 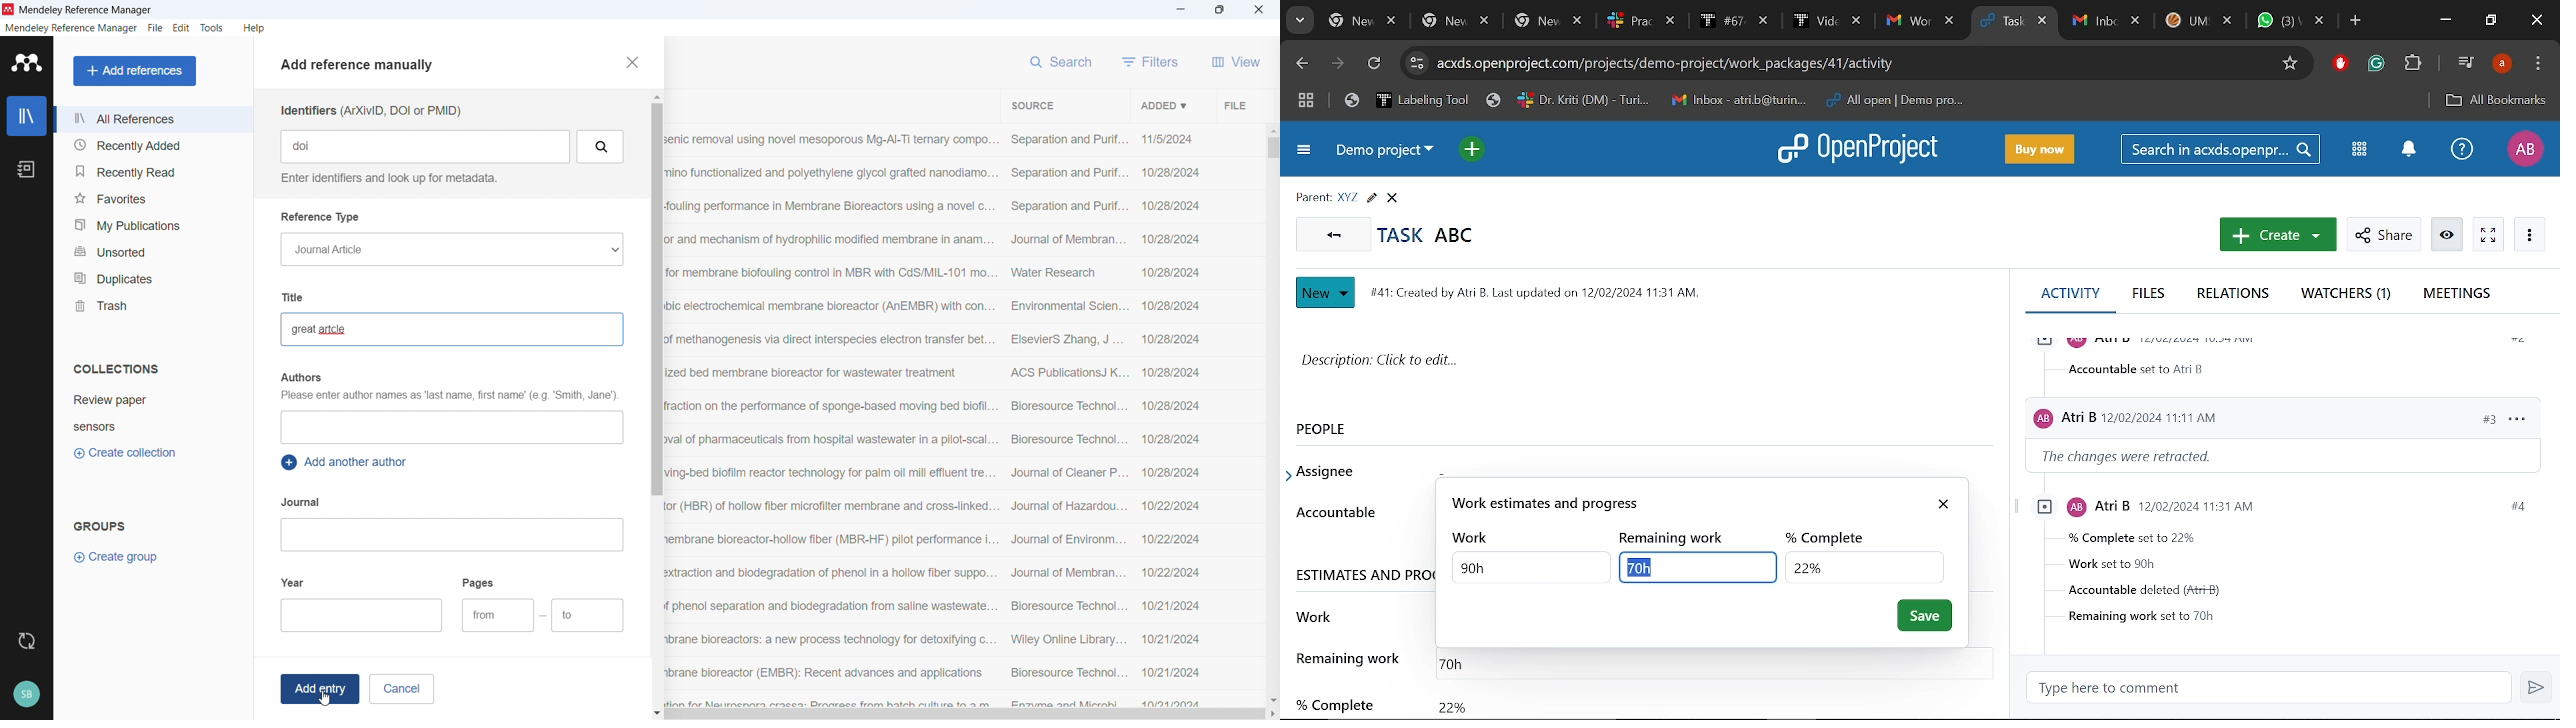 What do you see at coordinates (831, 417) in the screenshot?
I see `Title of individual entries ` at bounding box center [831, 417].